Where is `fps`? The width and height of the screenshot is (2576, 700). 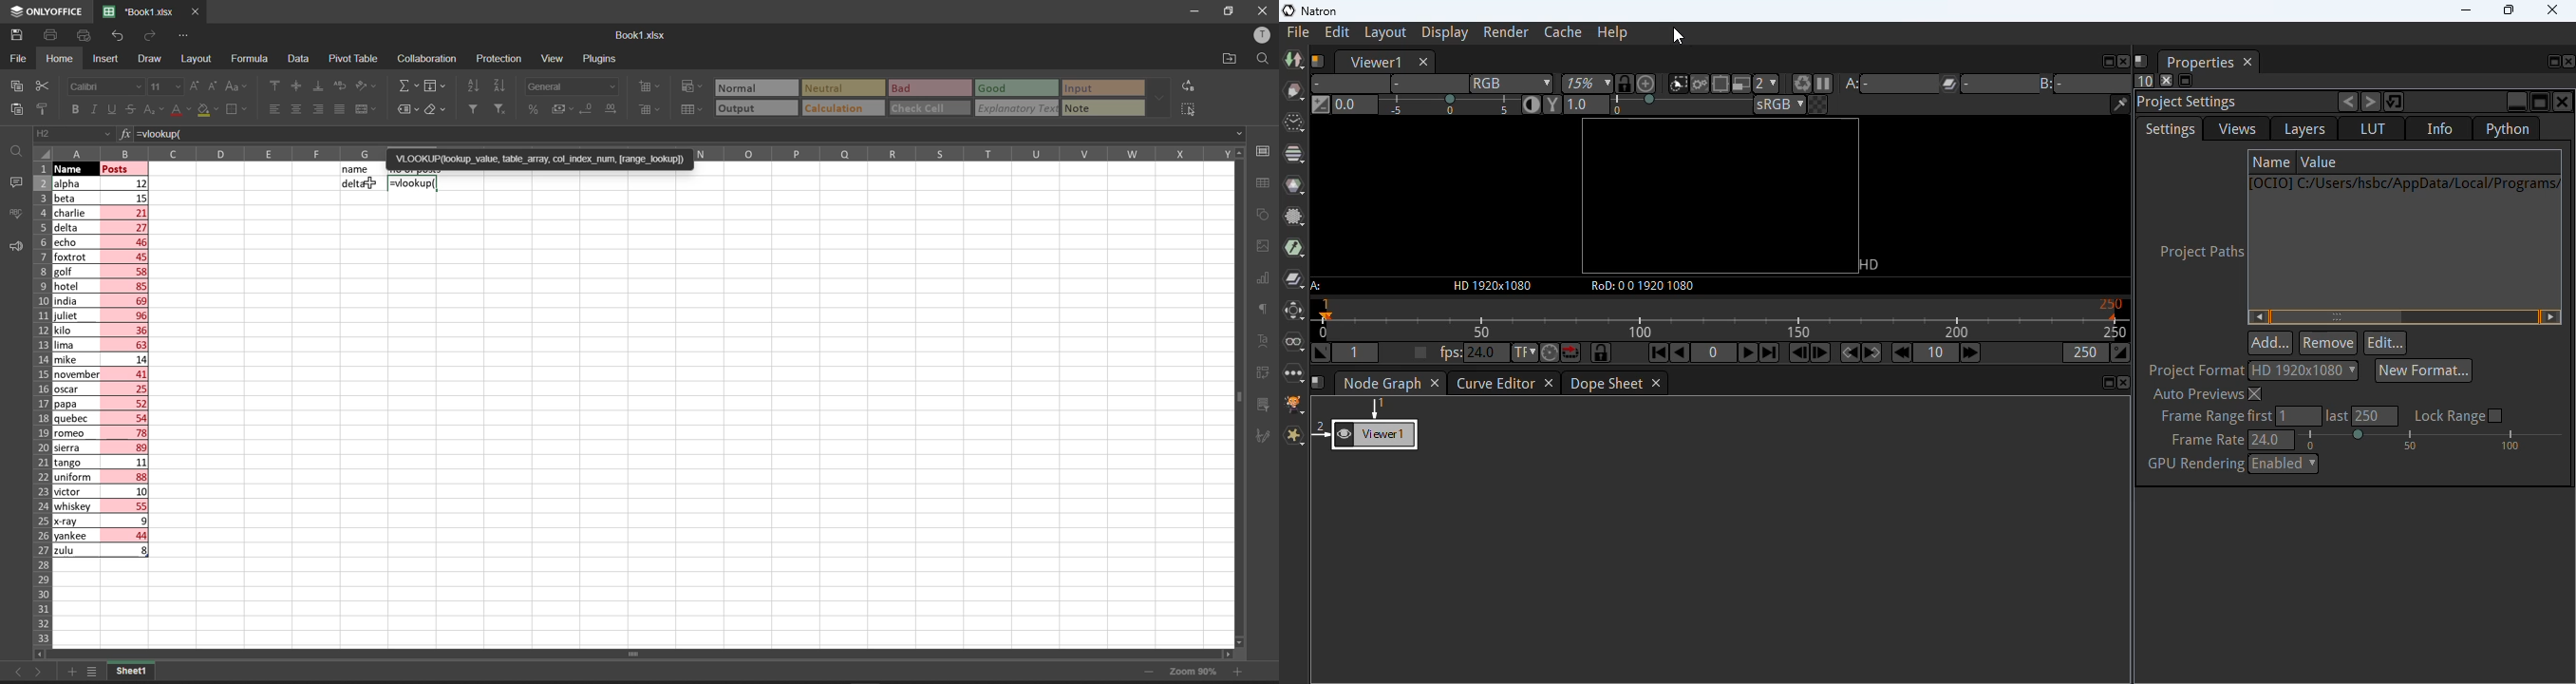
fps is located at coordinates (1448, 352).